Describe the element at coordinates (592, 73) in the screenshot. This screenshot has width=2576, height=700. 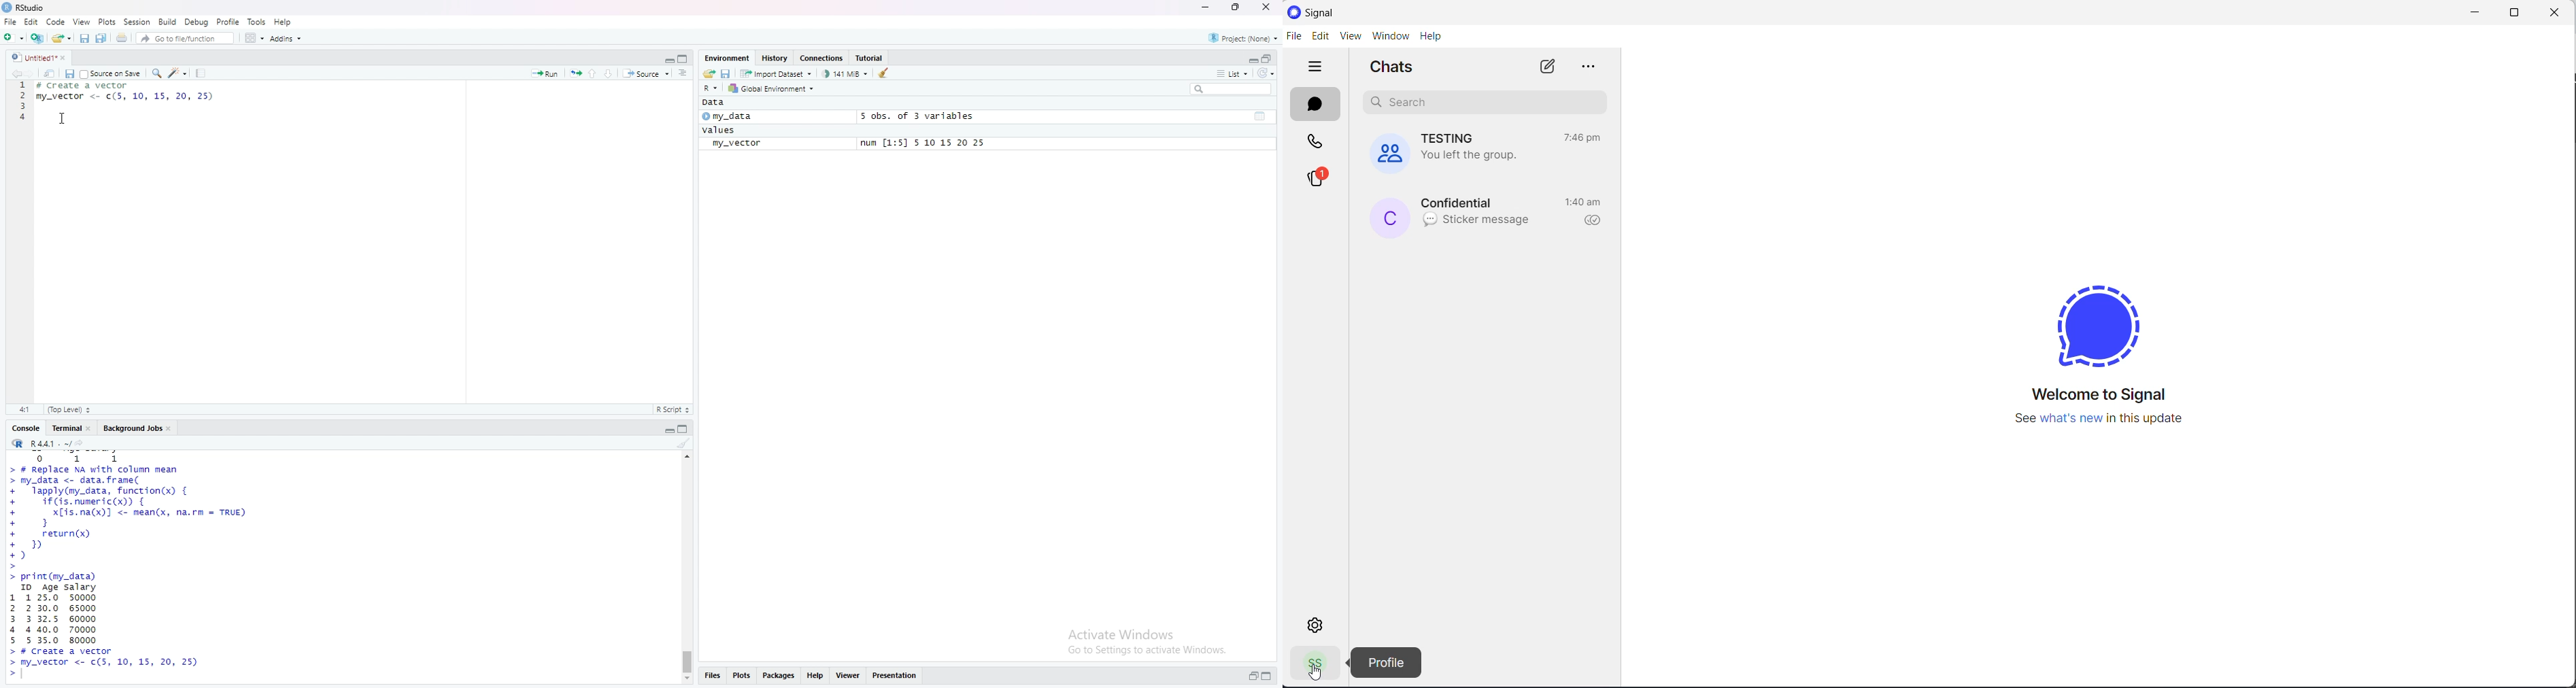
I see `go to previous section` at that location.